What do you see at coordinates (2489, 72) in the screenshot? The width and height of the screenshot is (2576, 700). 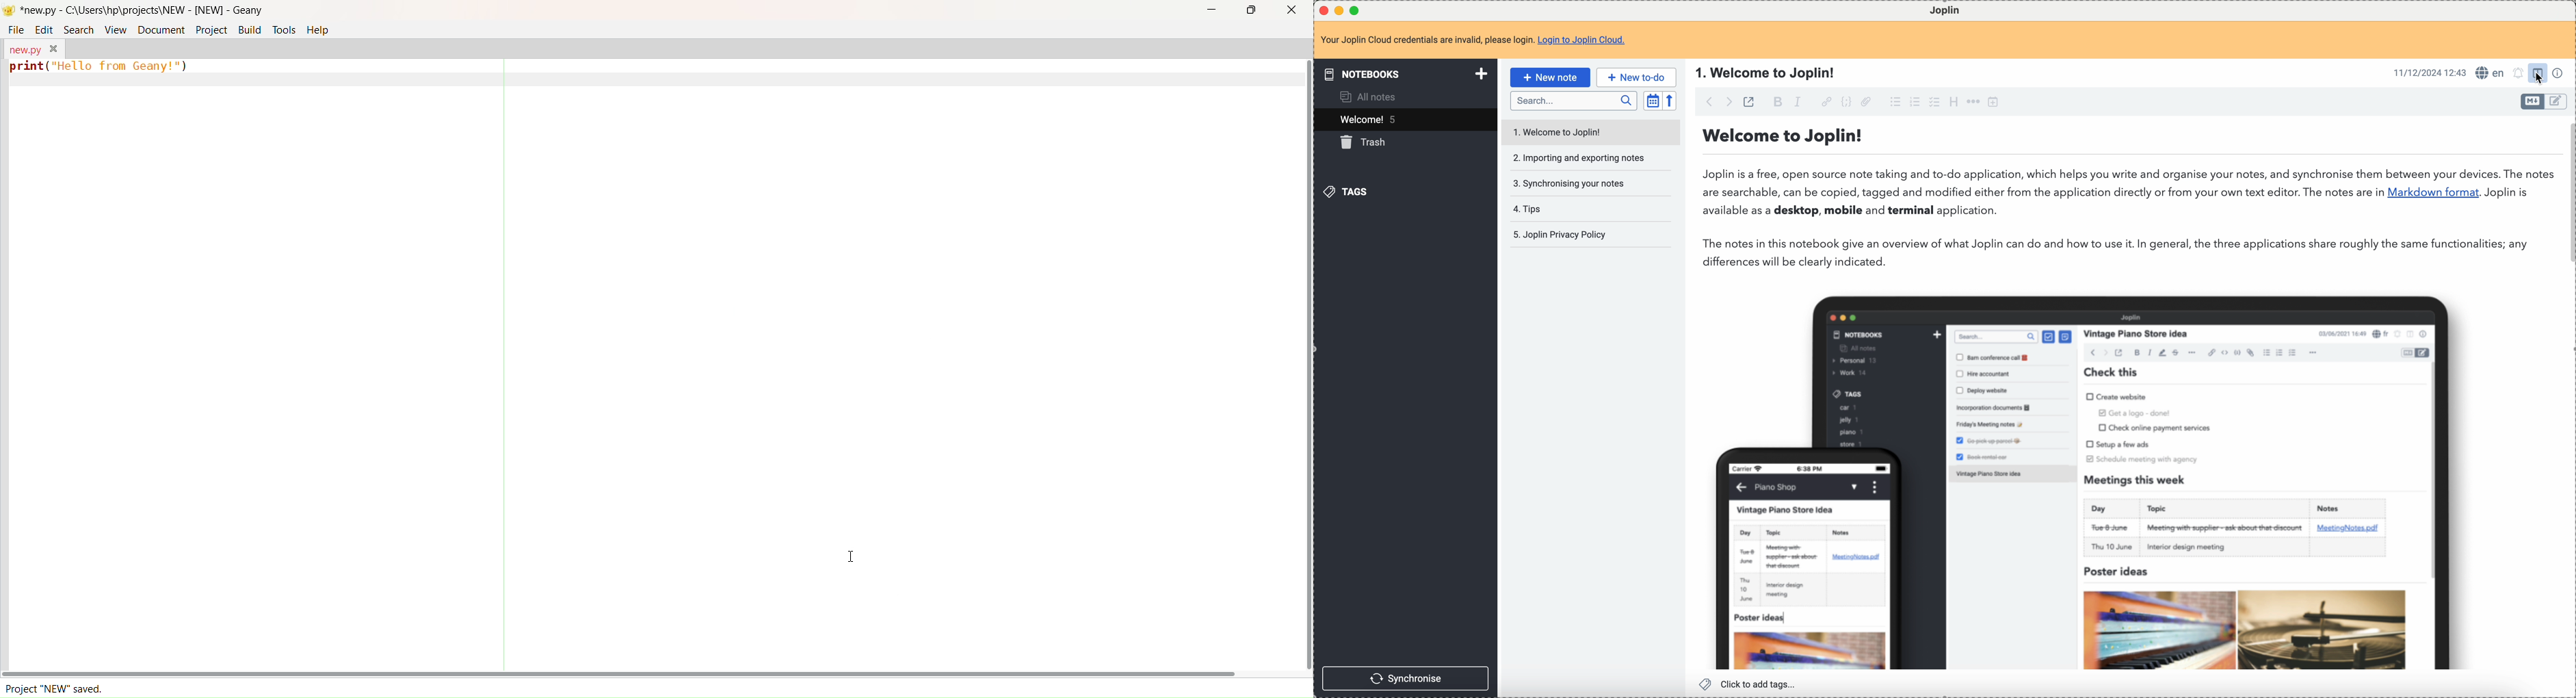 I see `en` at bounding box center [2489, 72].